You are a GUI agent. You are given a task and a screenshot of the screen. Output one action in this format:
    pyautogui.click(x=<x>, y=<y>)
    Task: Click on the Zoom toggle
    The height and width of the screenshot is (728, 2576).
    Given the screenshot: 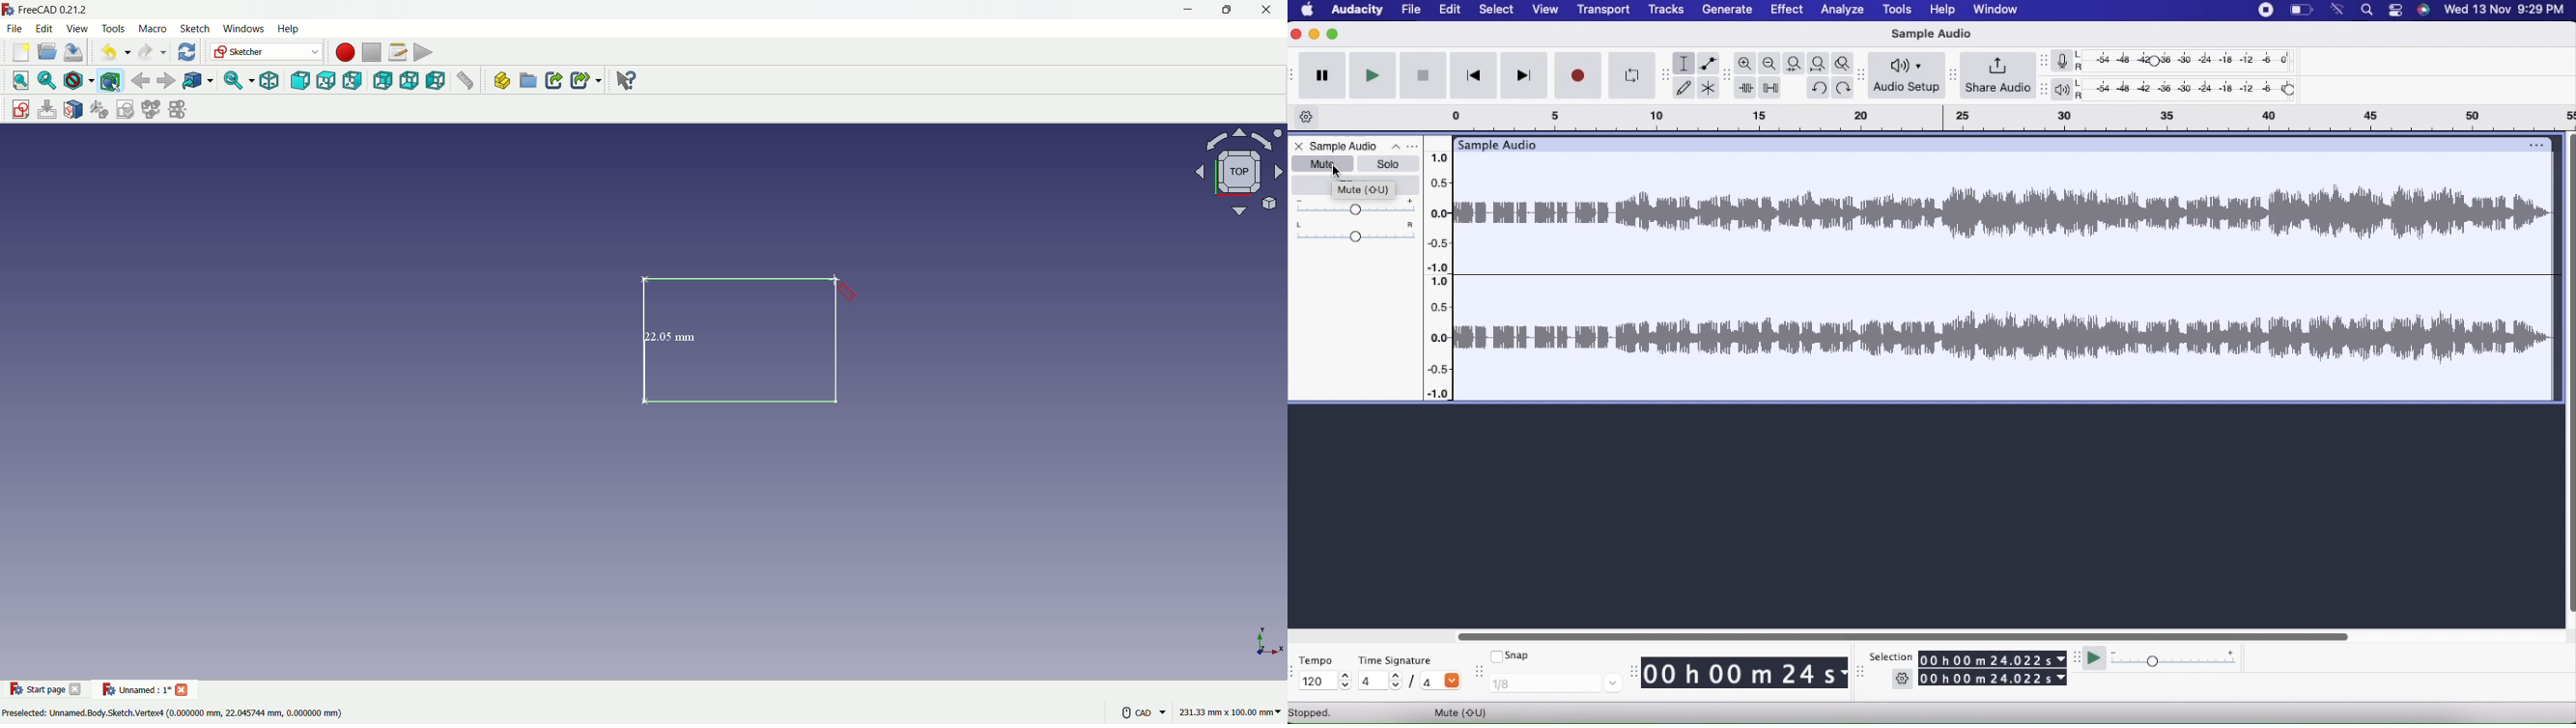 What is the action you would take?
    pyautogui.click(x=1844, y=62)
    